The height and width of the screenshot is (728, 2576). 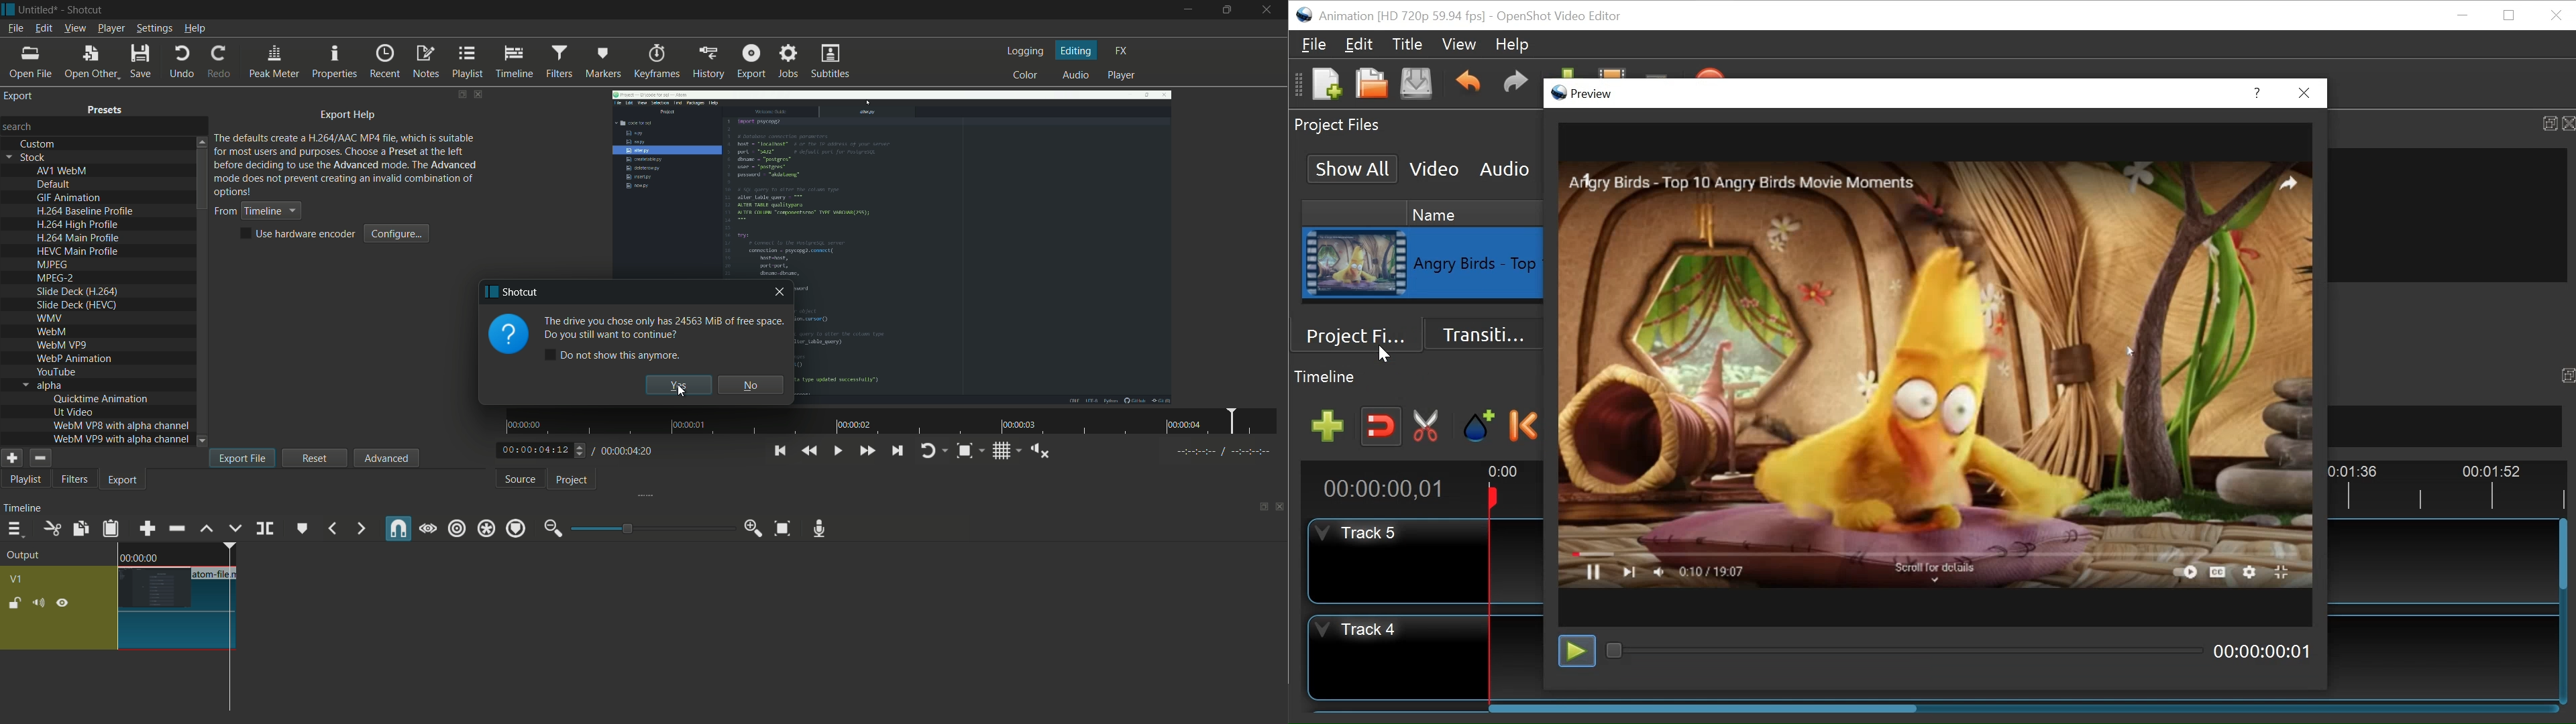 I want to click on create or edit marker, so click(x=301, y=530).